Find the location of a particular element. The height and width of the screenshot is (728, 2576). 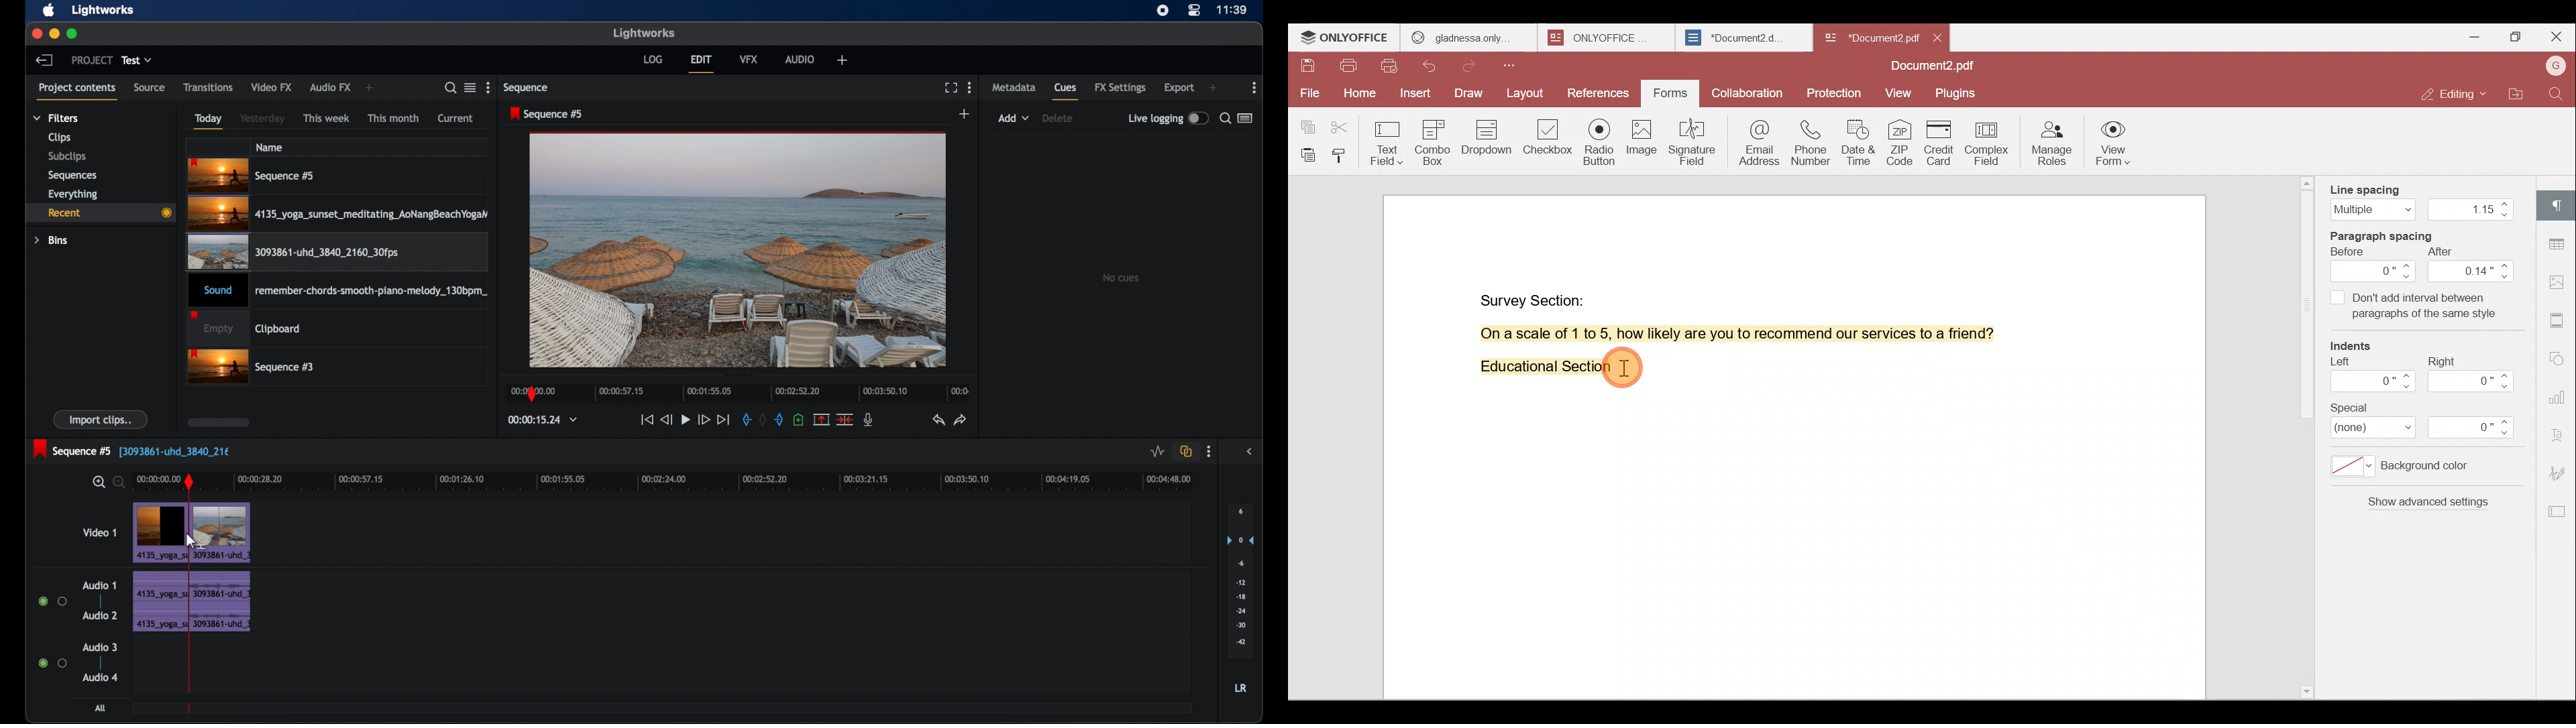

transitions is located at coordinates (208, 86).